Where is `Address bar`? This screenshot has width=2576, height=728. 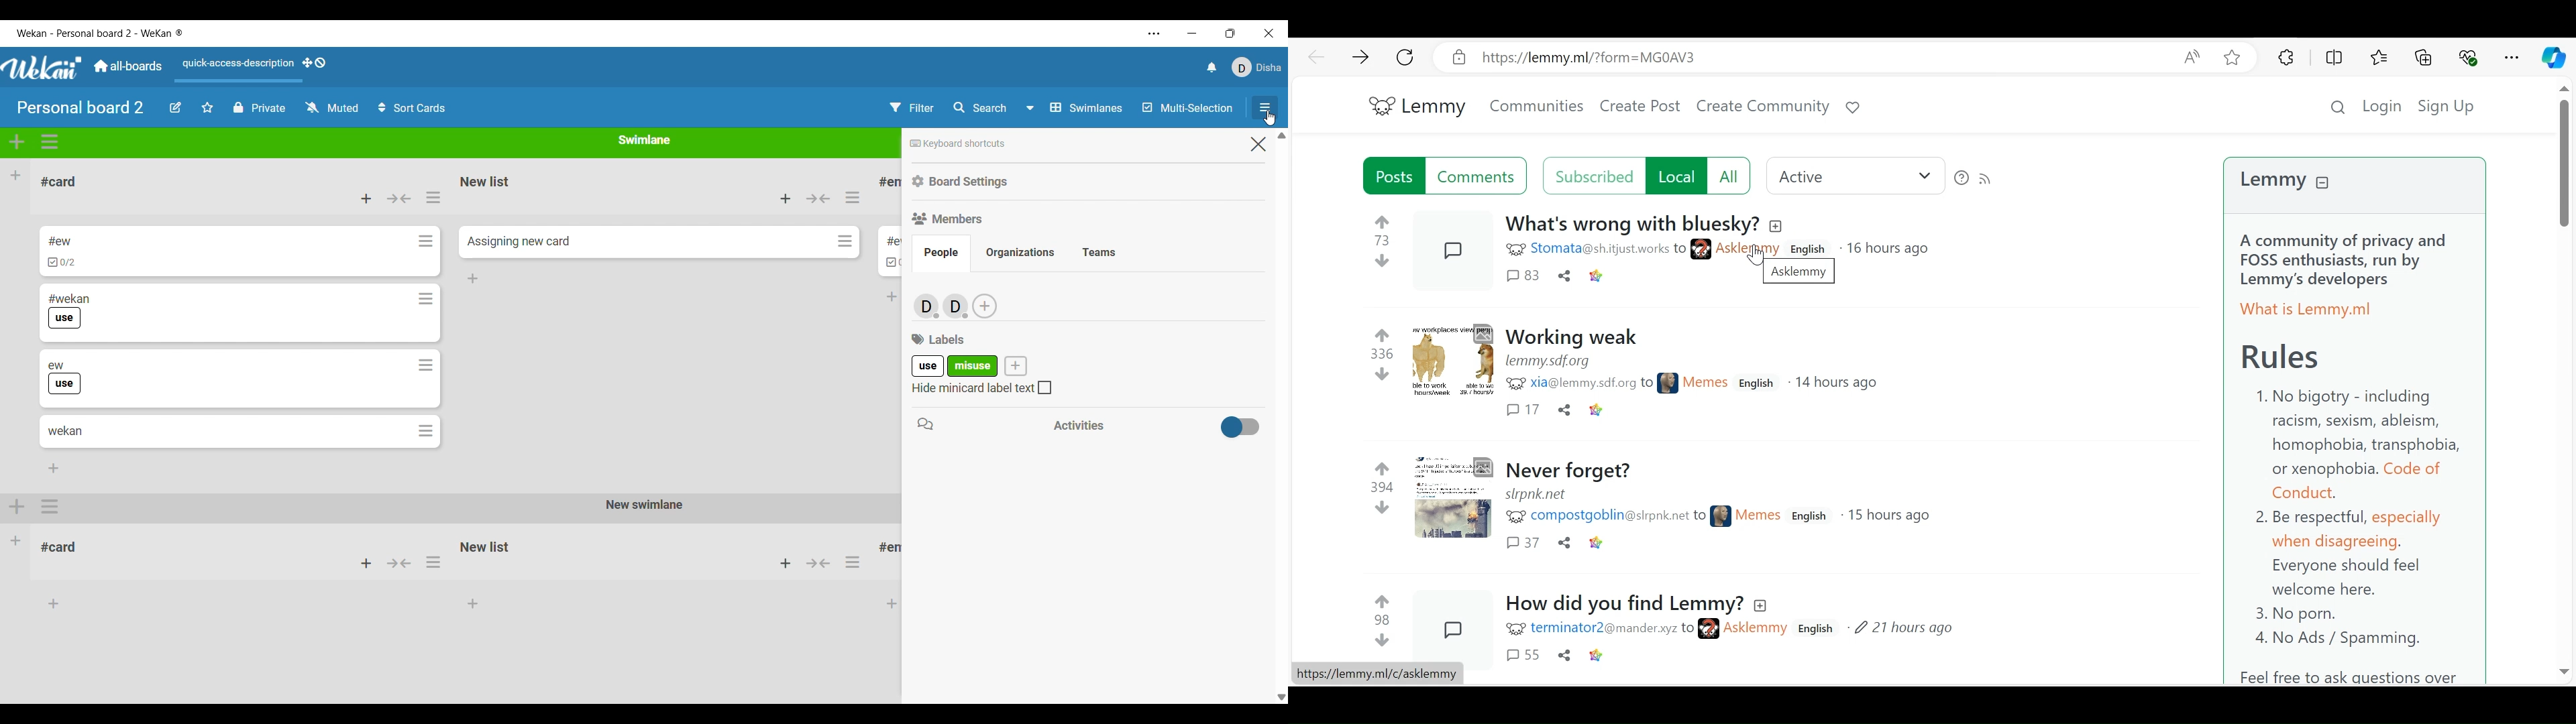
Address bar is located at coordinates (1807, 58).